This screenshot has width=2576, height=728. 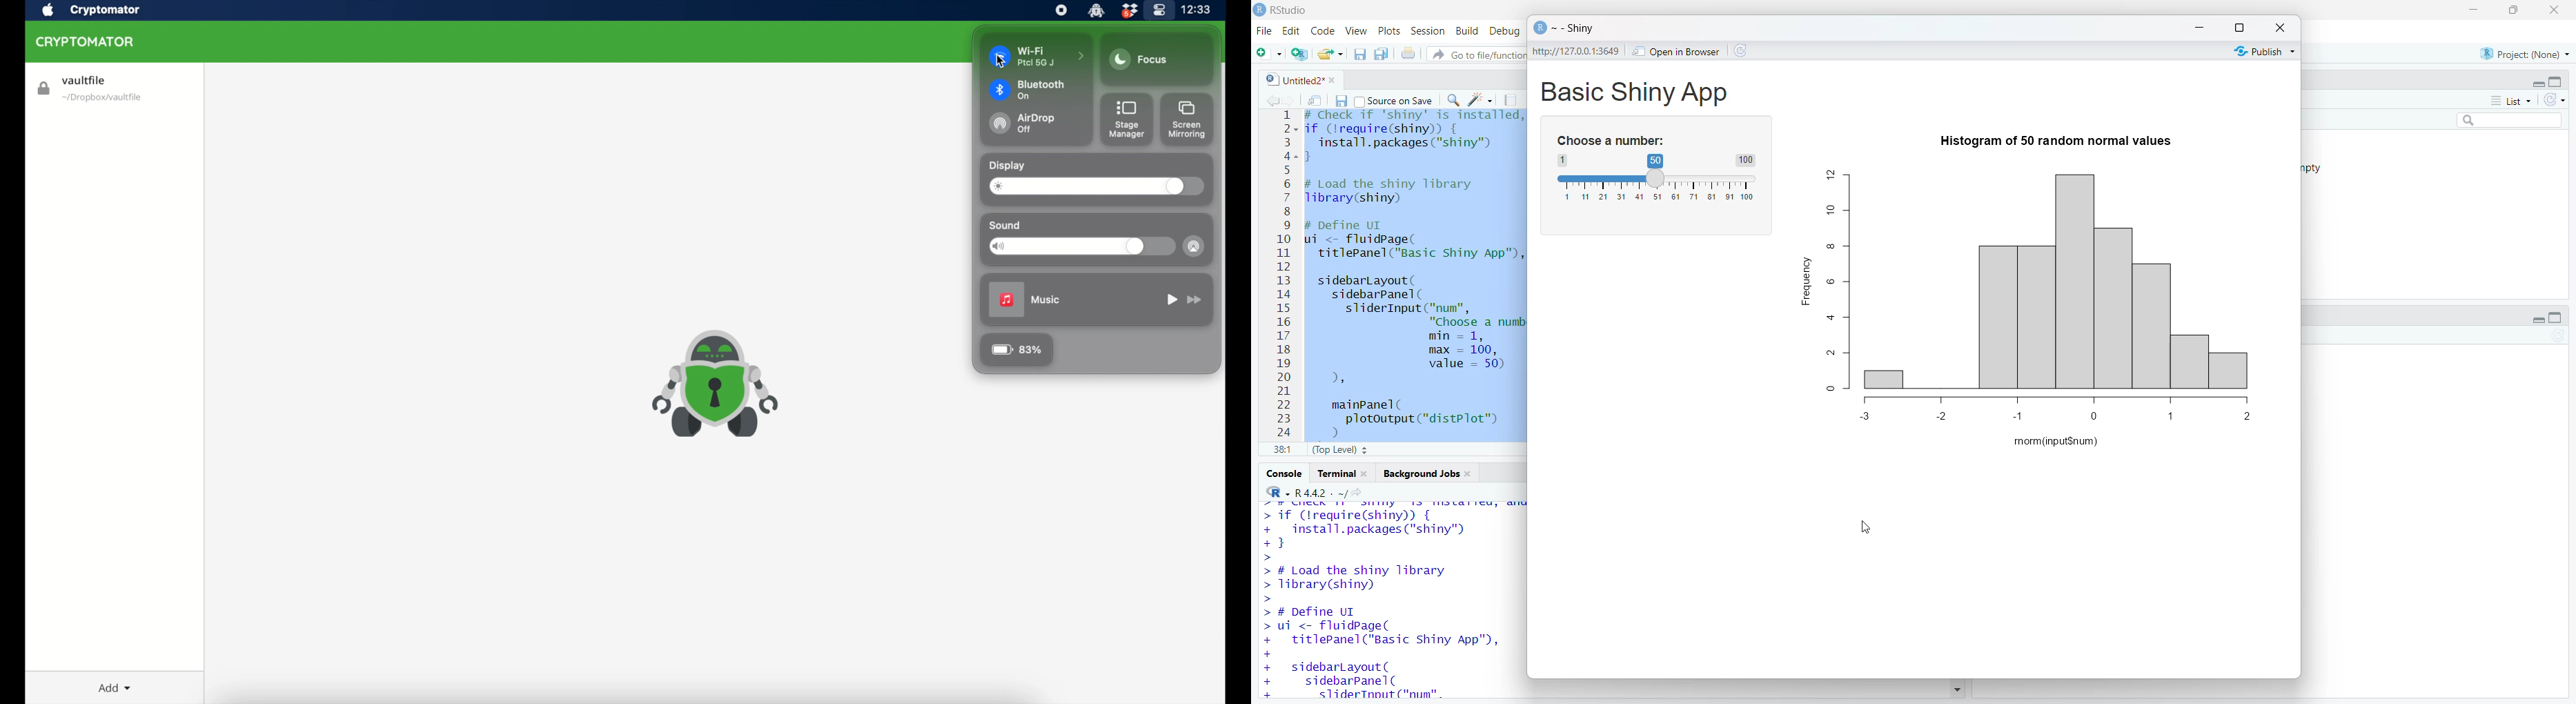 What do you see at coordinates (1958, 689) in the screenshot?
I see `scroll down` at bounding box center [1958, 689].